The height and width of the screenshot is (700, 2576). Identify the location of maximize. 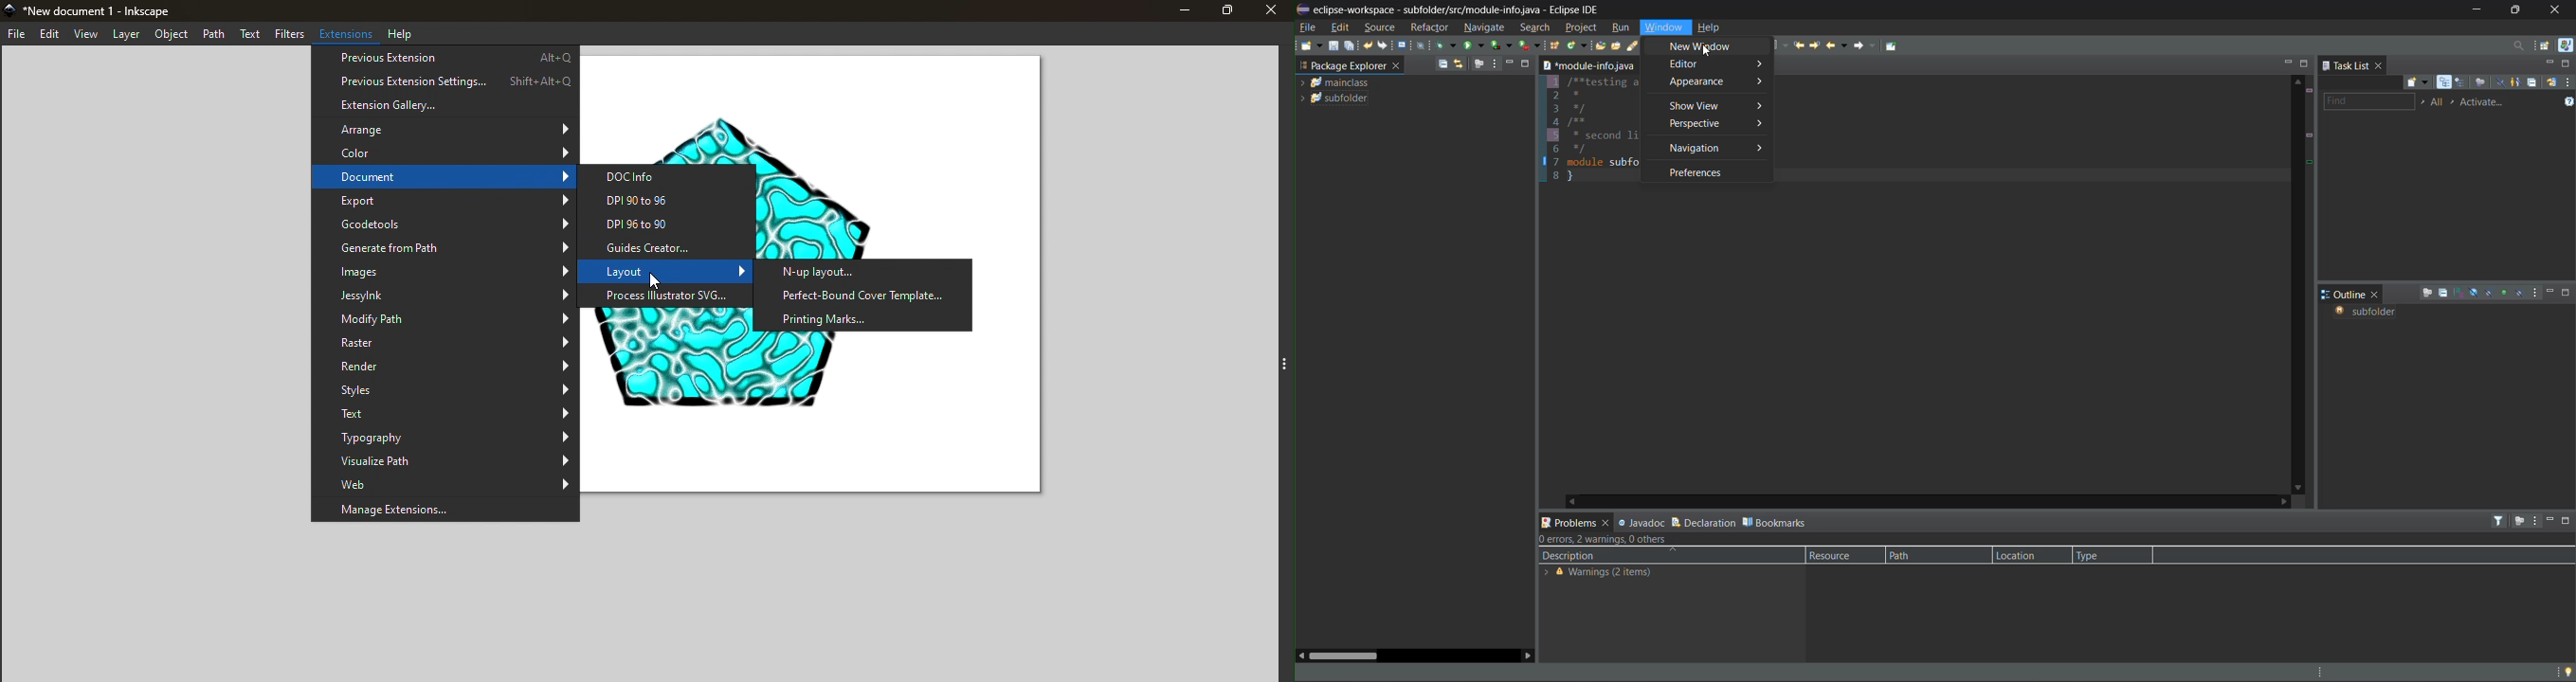
(2569, 65).